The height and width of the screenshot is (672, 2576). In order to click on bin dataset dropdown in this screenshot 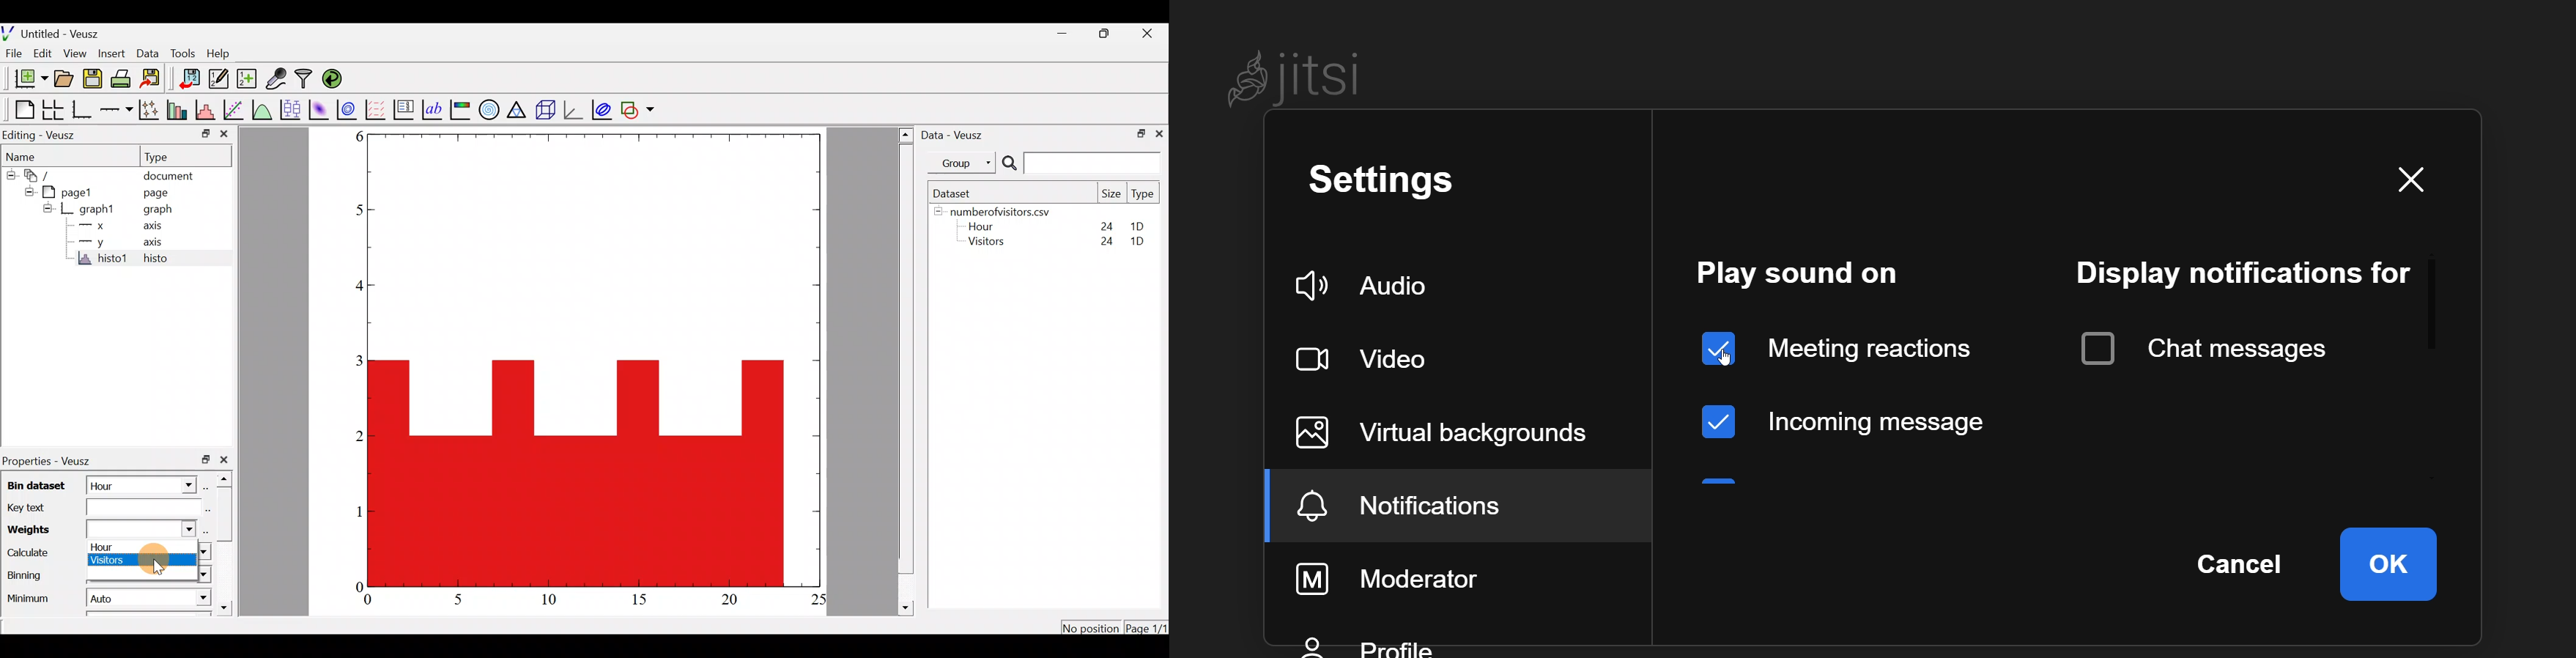, I will do `click(174, 486)`.